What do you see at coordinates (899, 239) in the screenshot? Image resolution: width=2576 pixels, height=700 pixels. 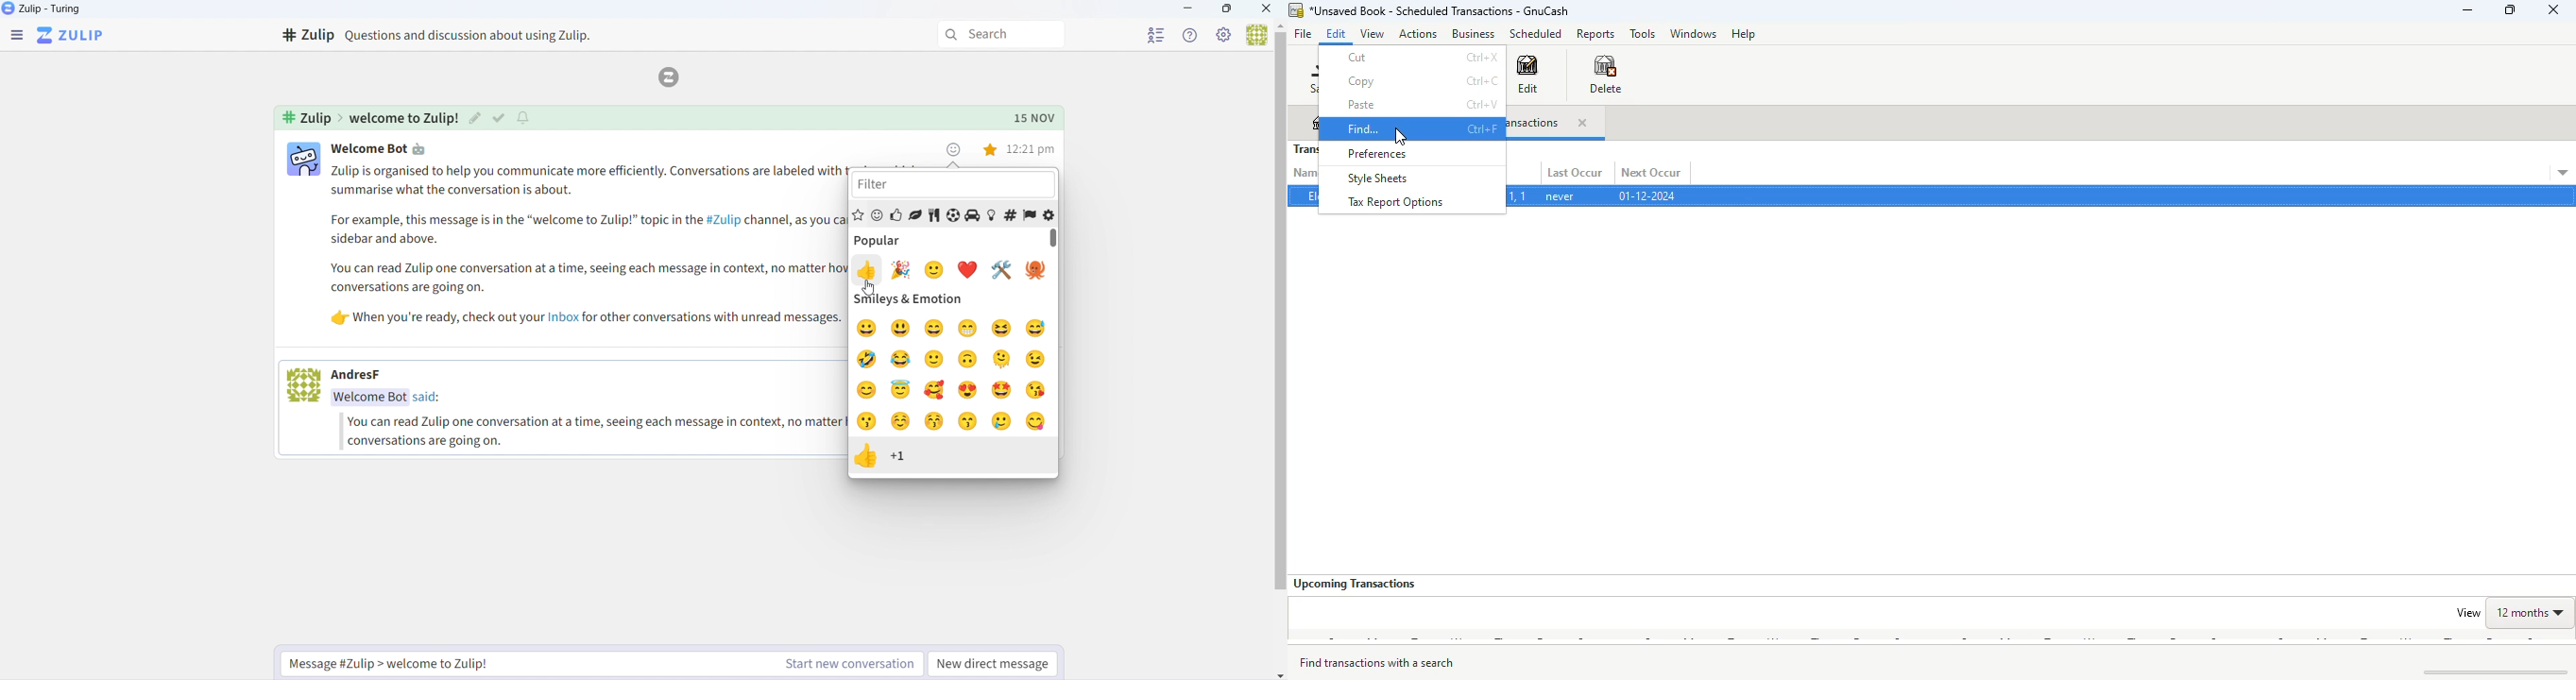 I see `Popular Emojis` at bounding box center [899, 239].